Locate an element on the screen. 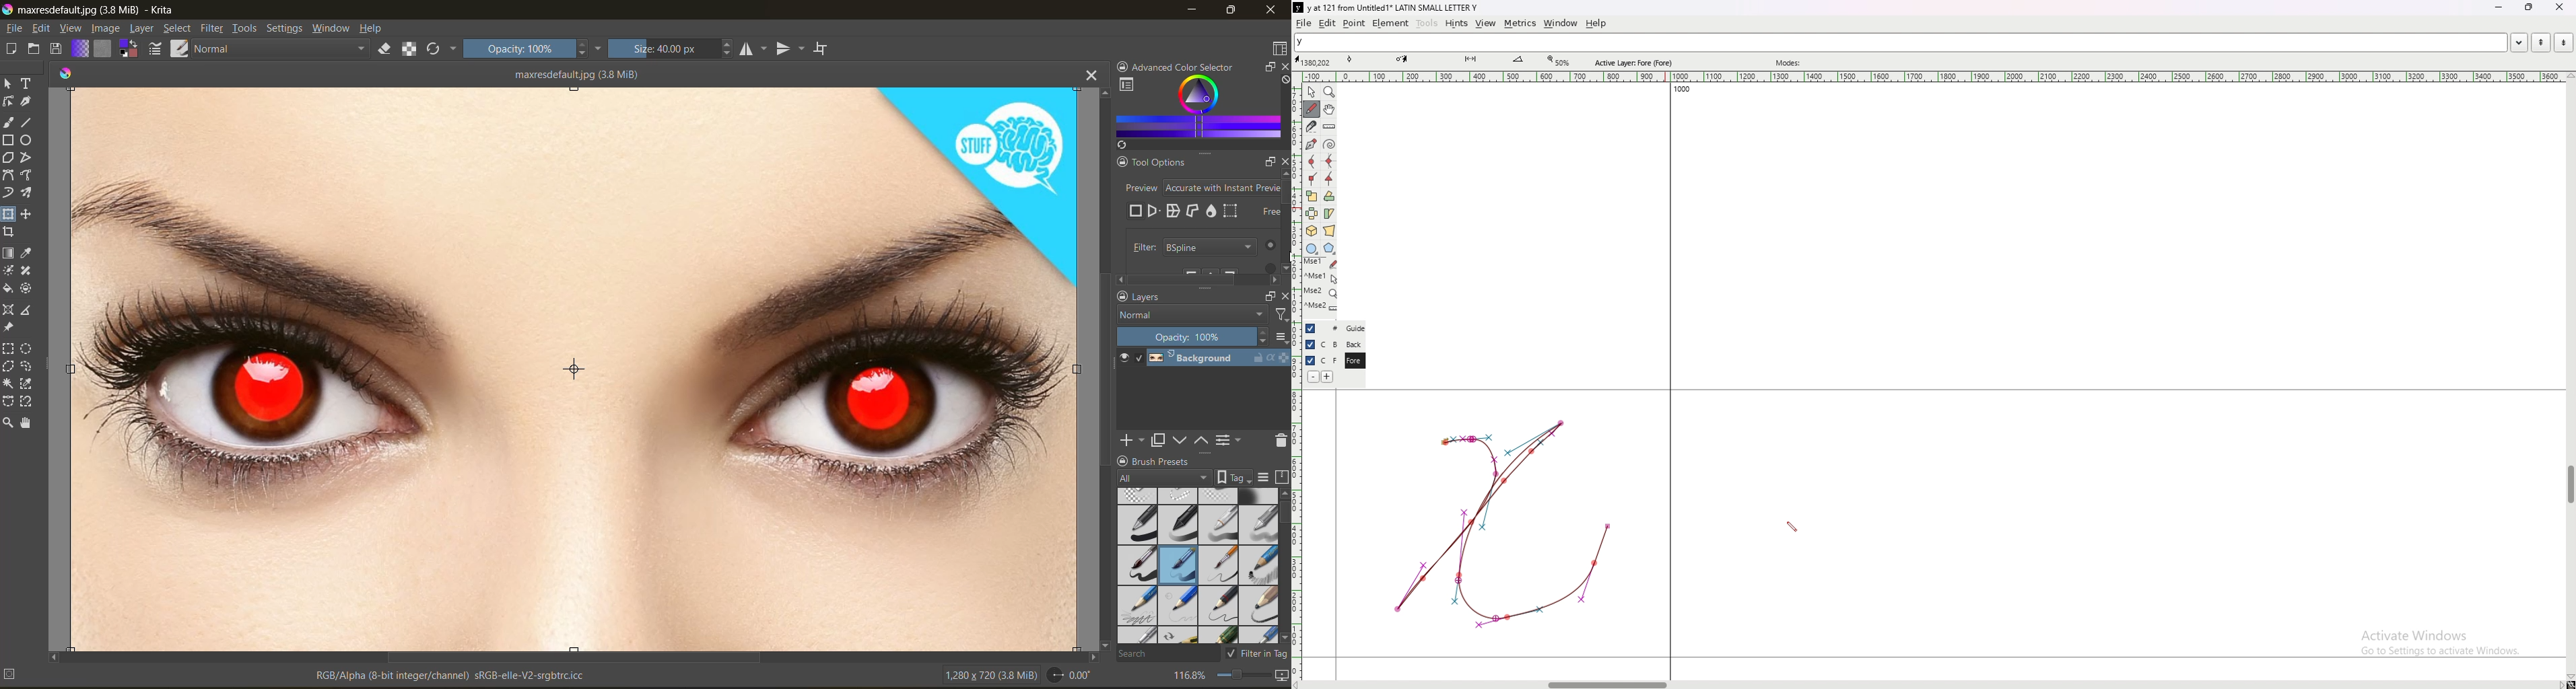  guide is located at coordinates (1355, 328).